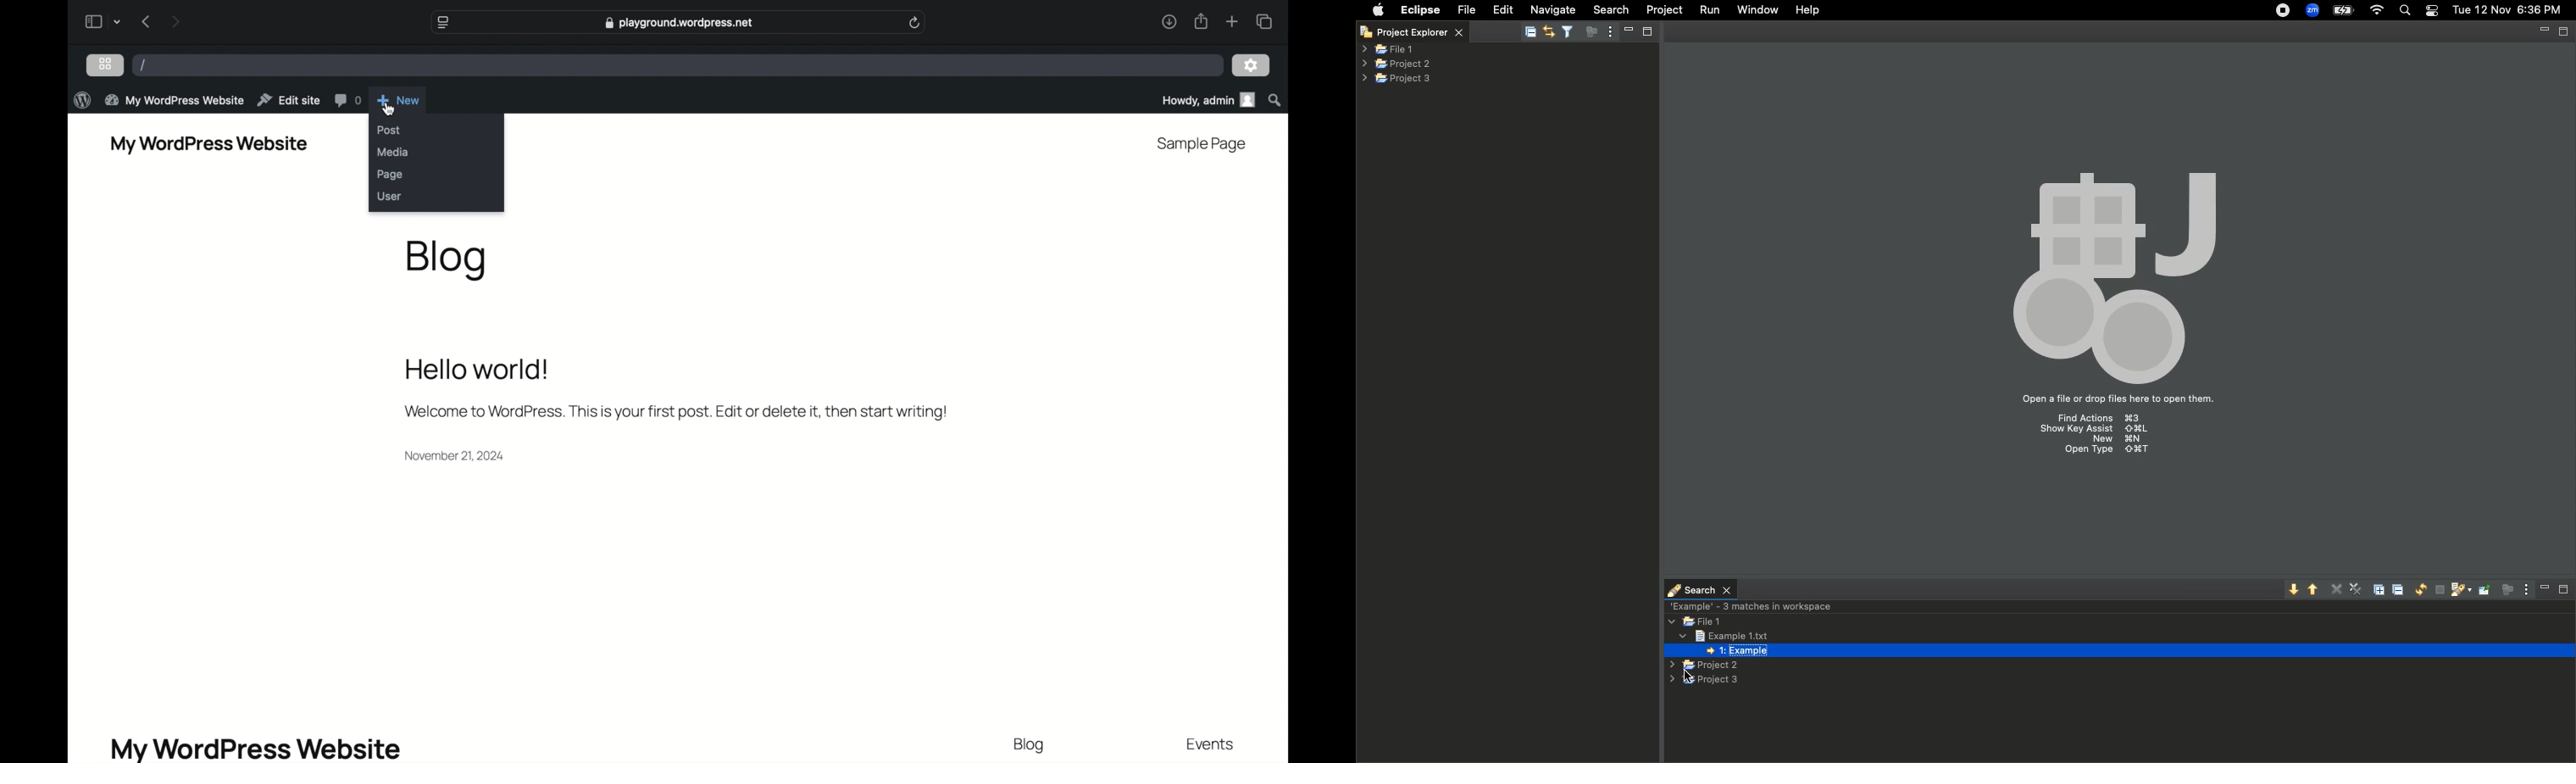  What do you see at coordinates (1740, 652) in the screenshot?
I see `1 example` at bounding box center [1740, 652].